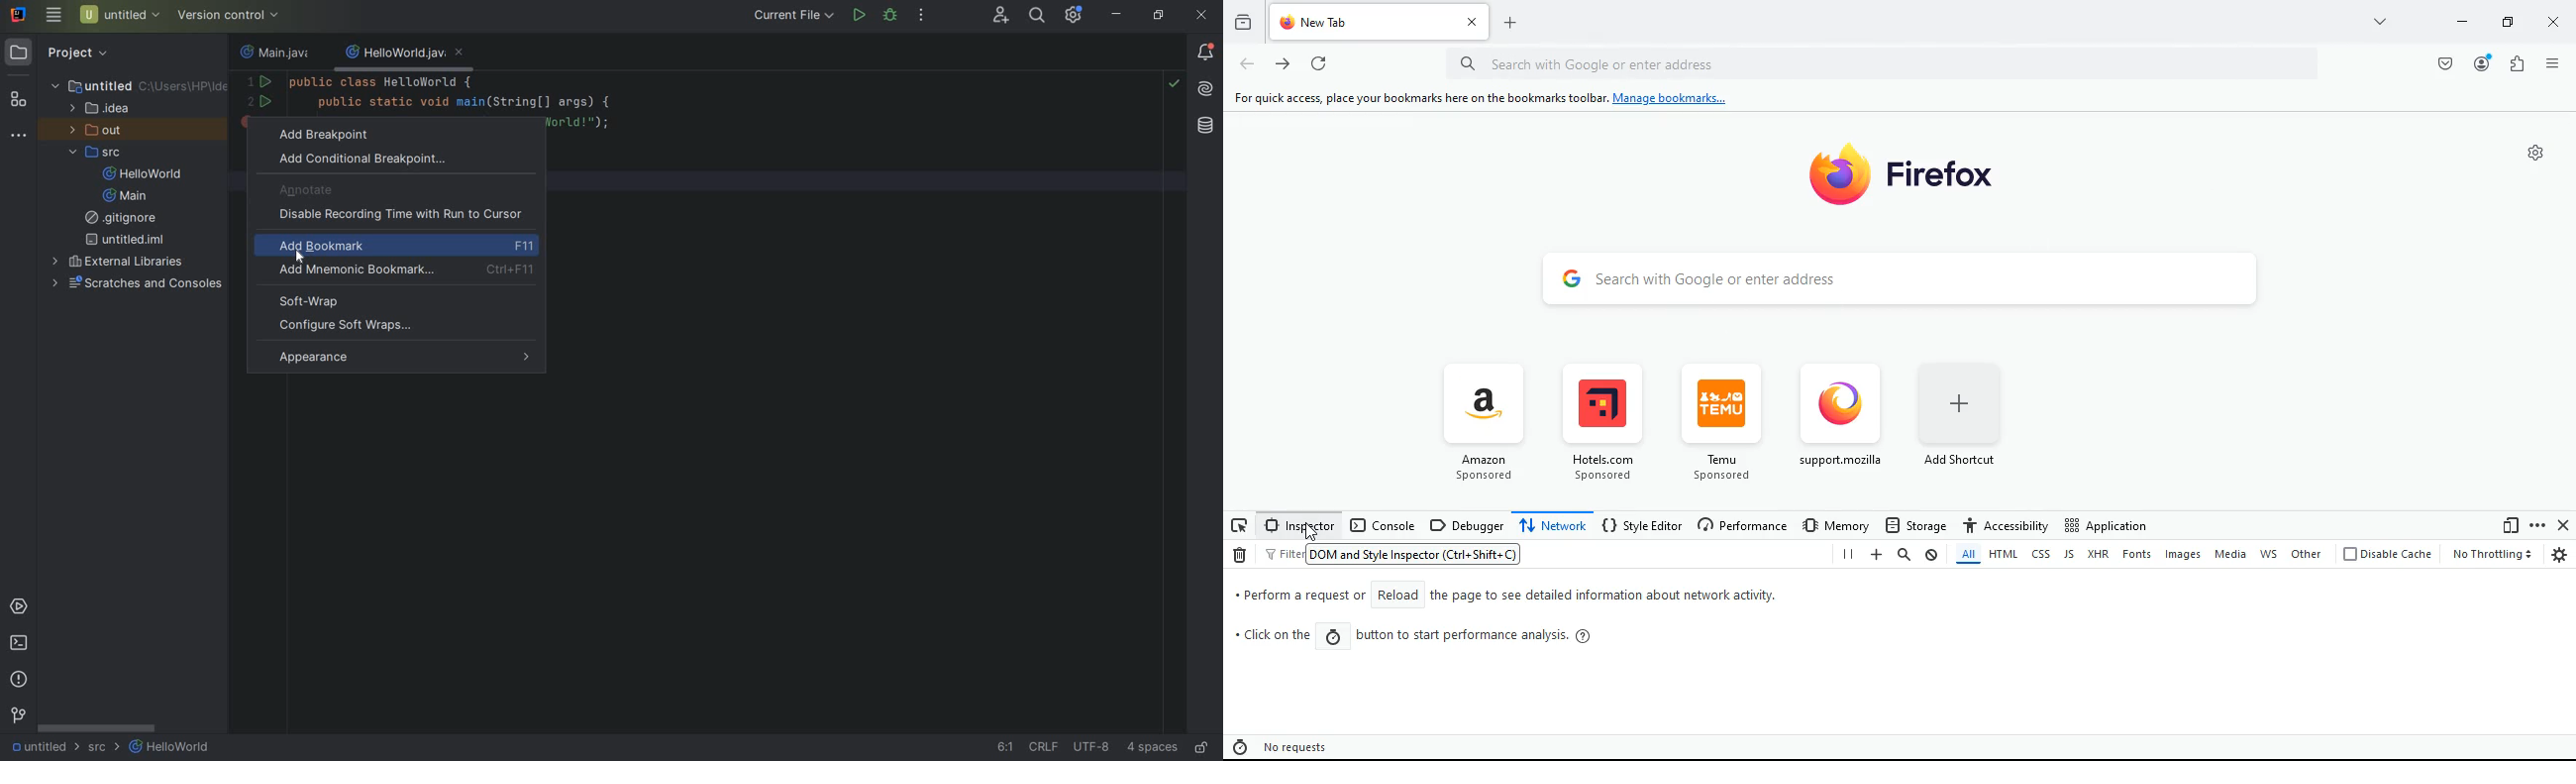  What do you see at coordinates (1964, 557) in the screenshot?
I see `all` at bounding box center [1964, 557].